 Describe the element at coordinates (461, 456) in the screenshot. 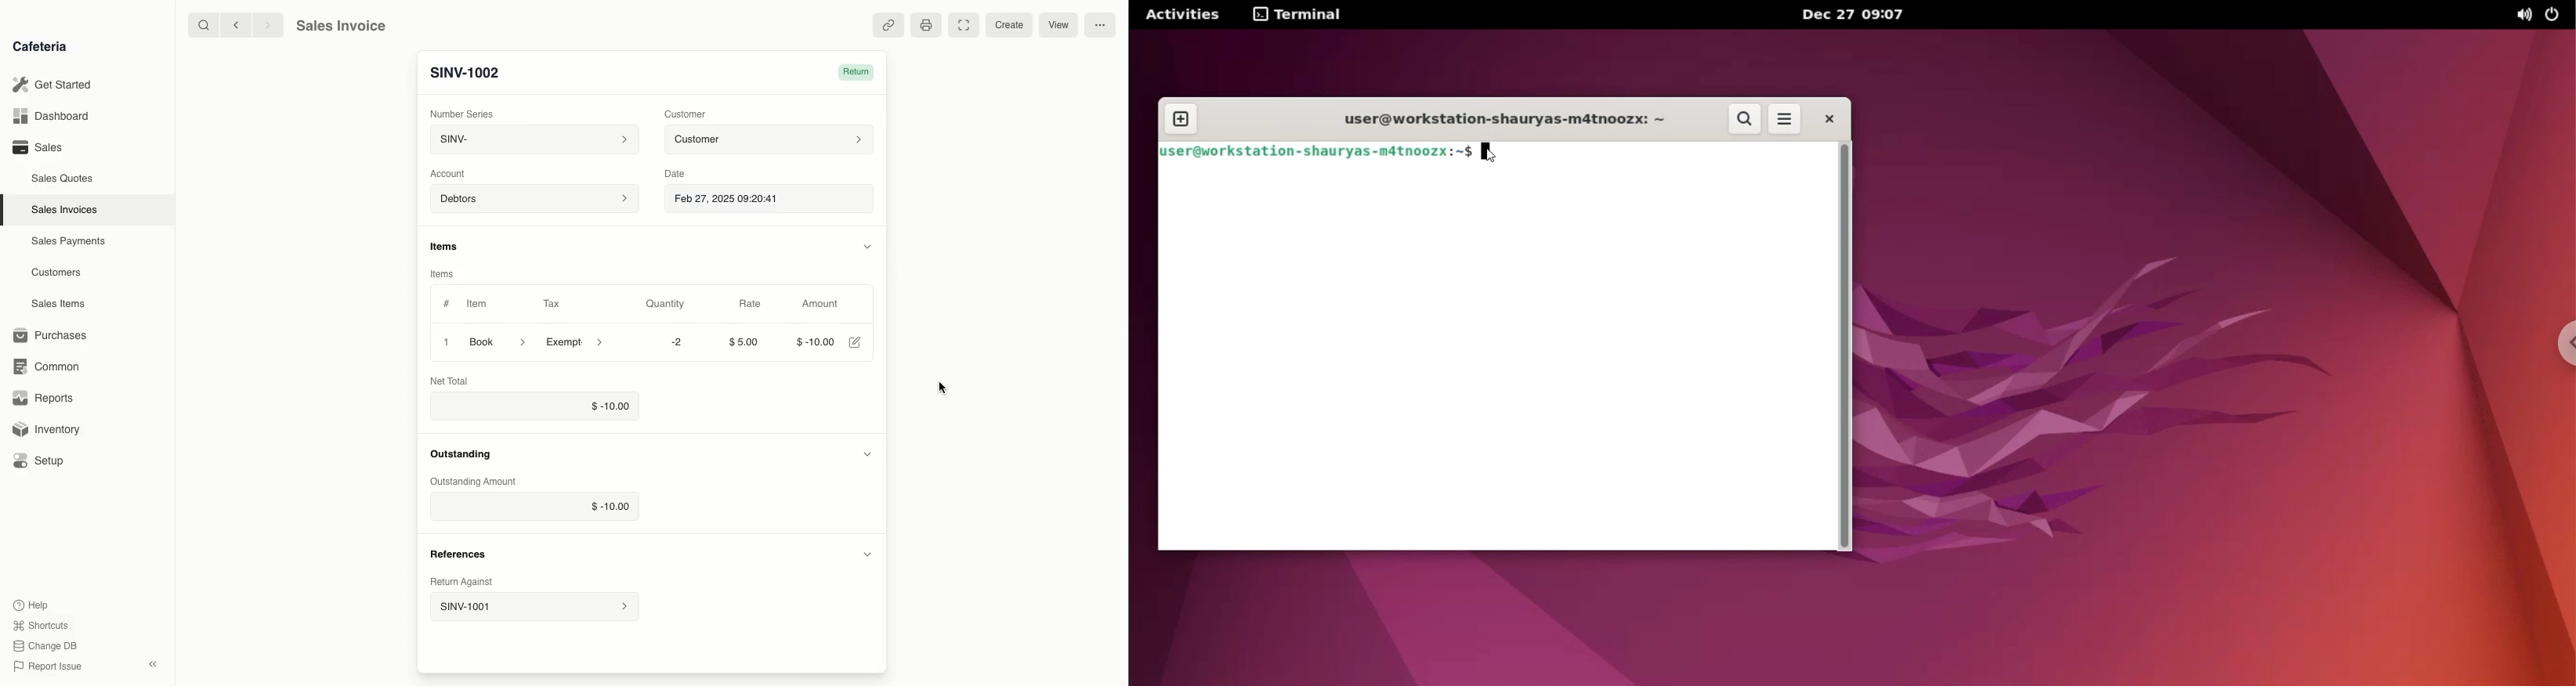

I see `References` at that location.